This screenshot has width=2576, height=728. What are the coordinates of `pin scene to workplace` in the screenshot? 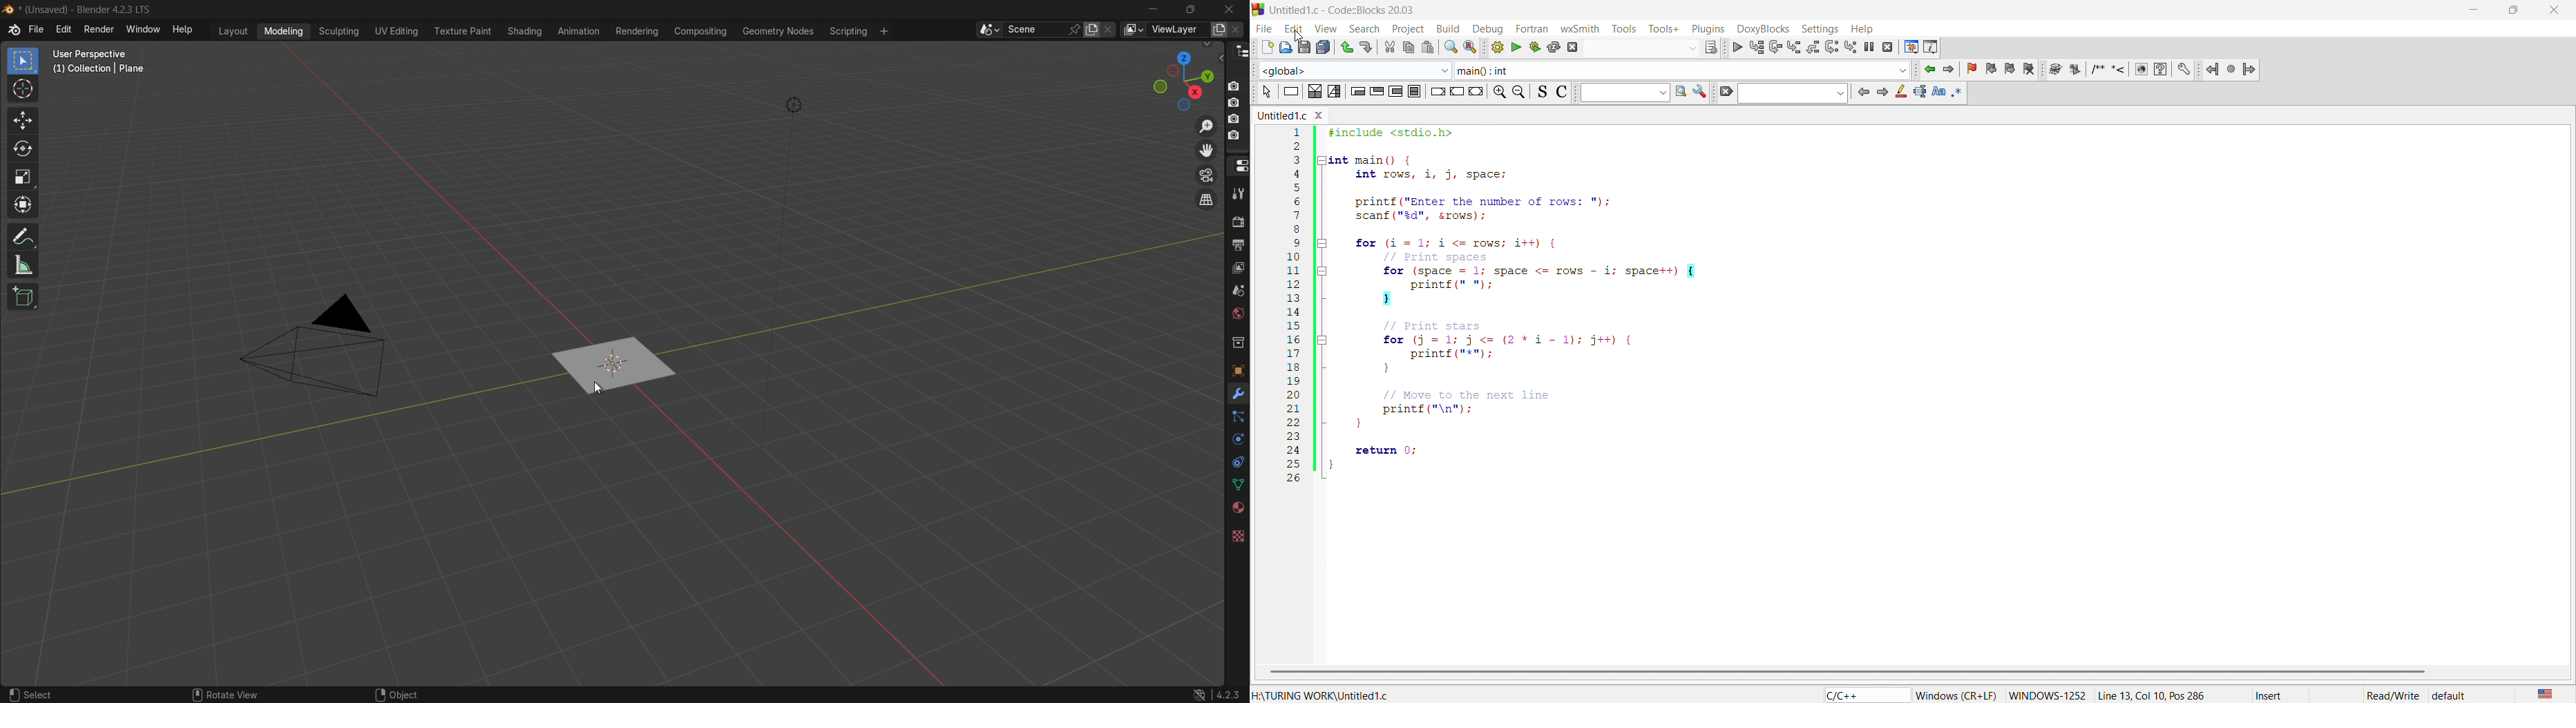 It's located at (1074, 31).